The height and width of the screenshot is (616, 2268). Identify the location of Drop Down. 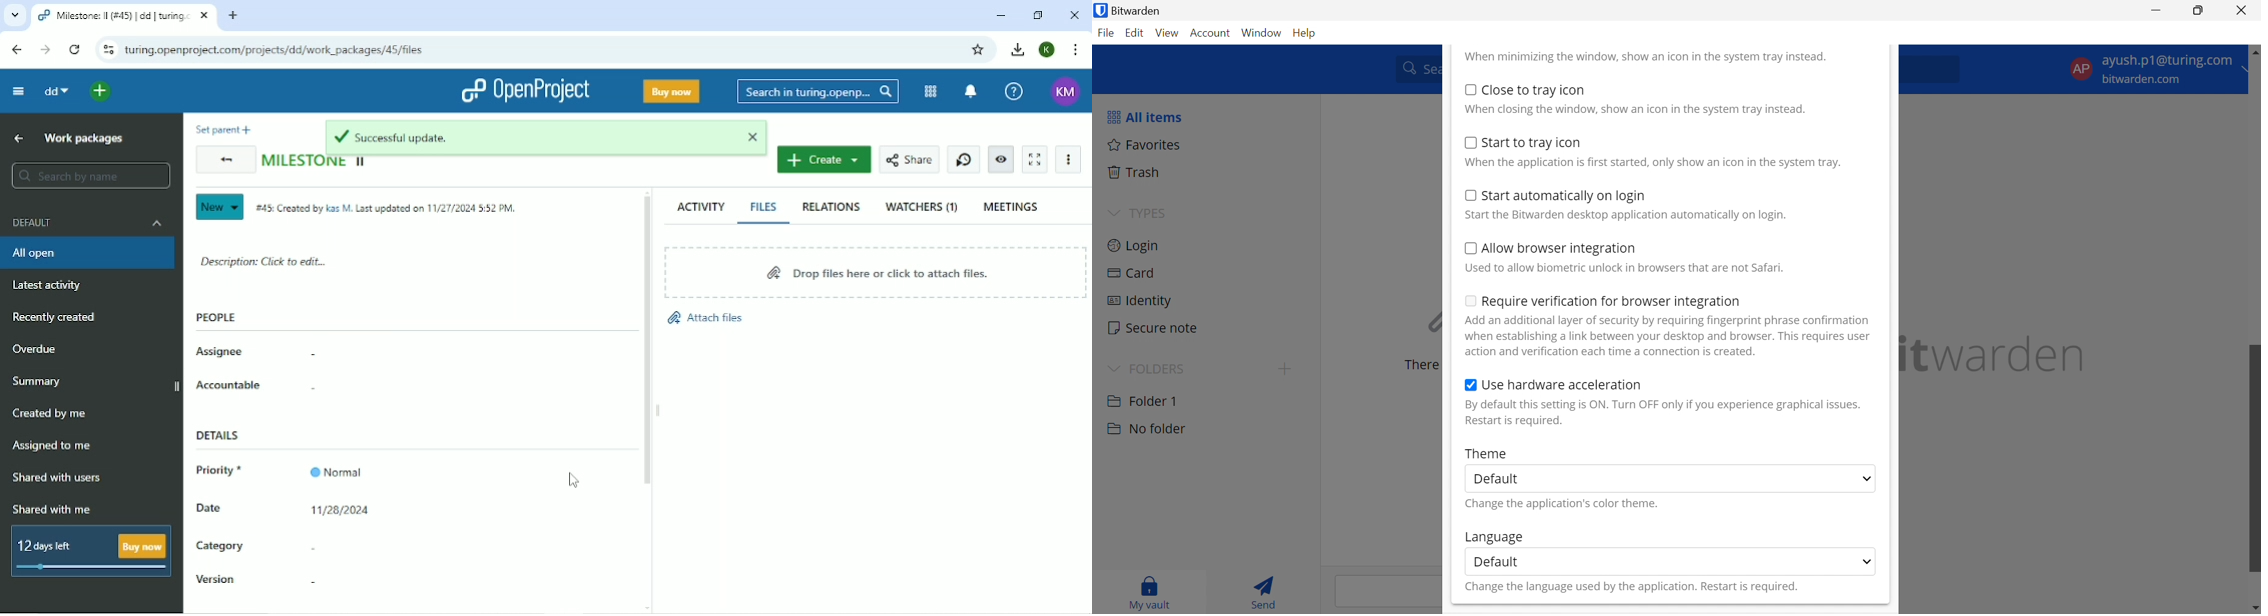
(1868, 560).